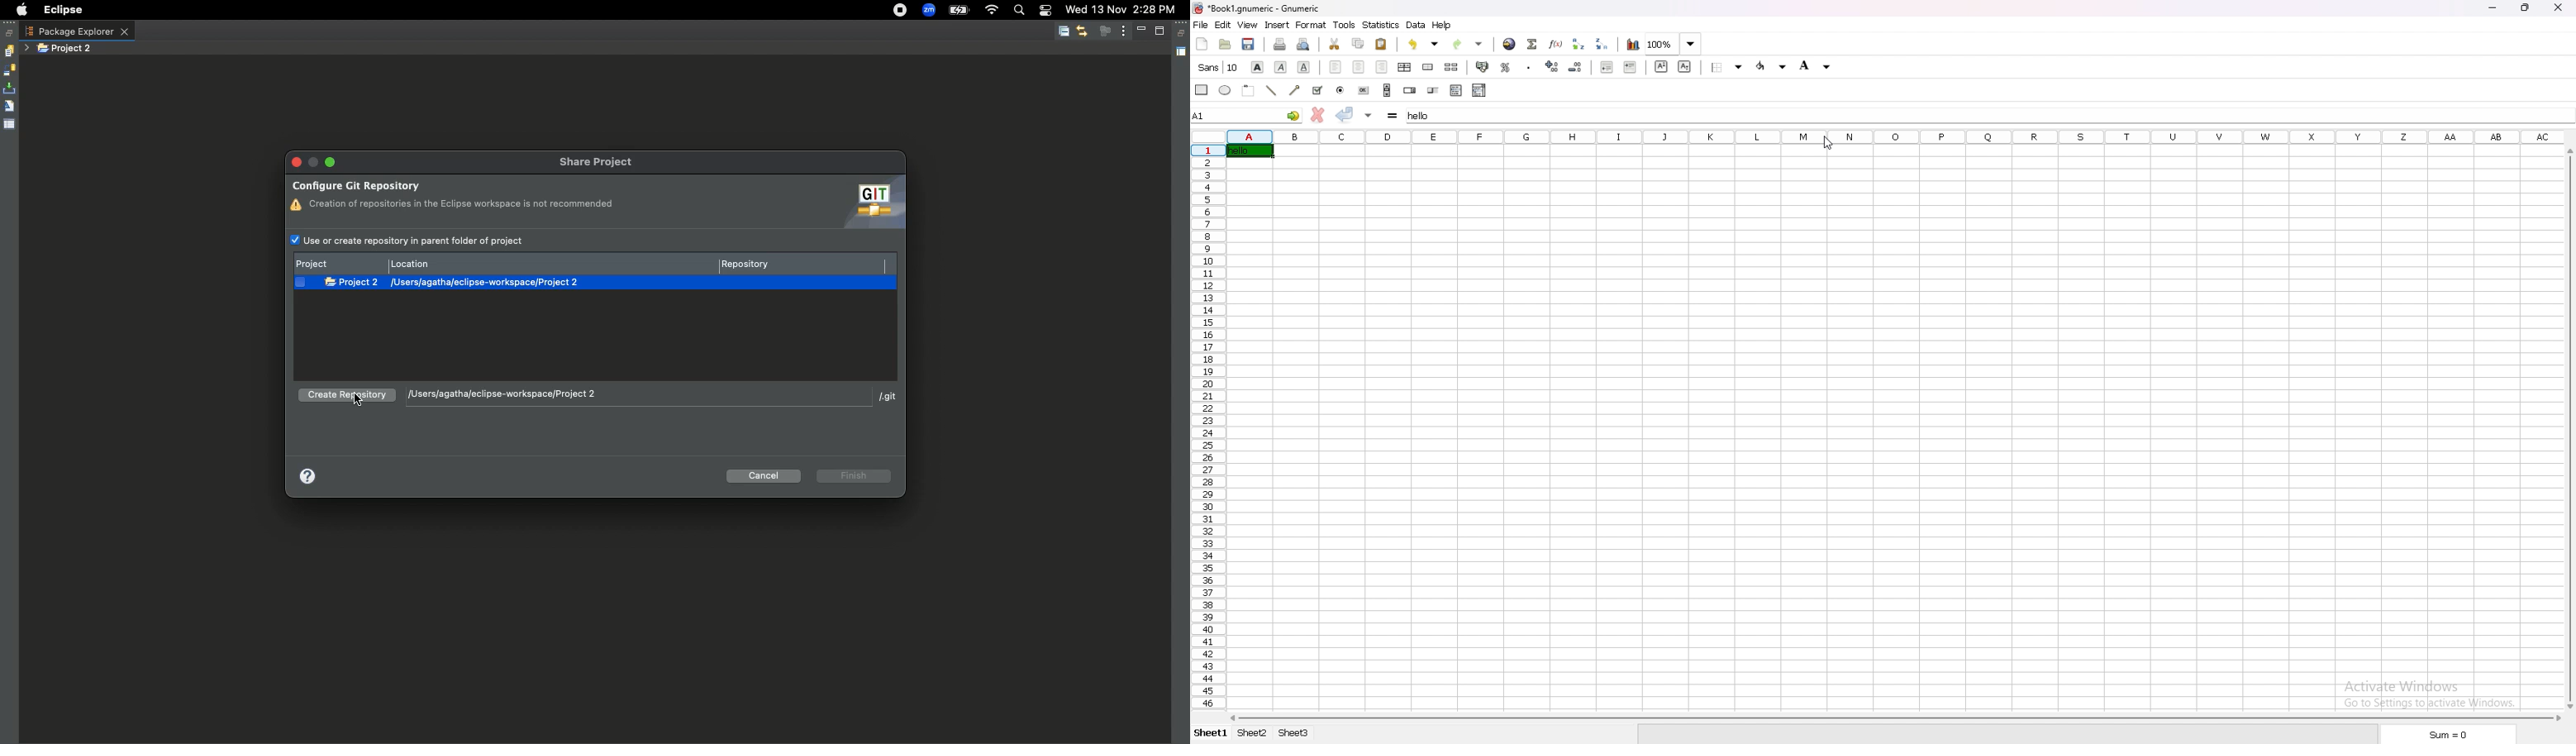  Describe the element at coordinates (1675, 43) in the screenshot. I see `zoom level` at that location.